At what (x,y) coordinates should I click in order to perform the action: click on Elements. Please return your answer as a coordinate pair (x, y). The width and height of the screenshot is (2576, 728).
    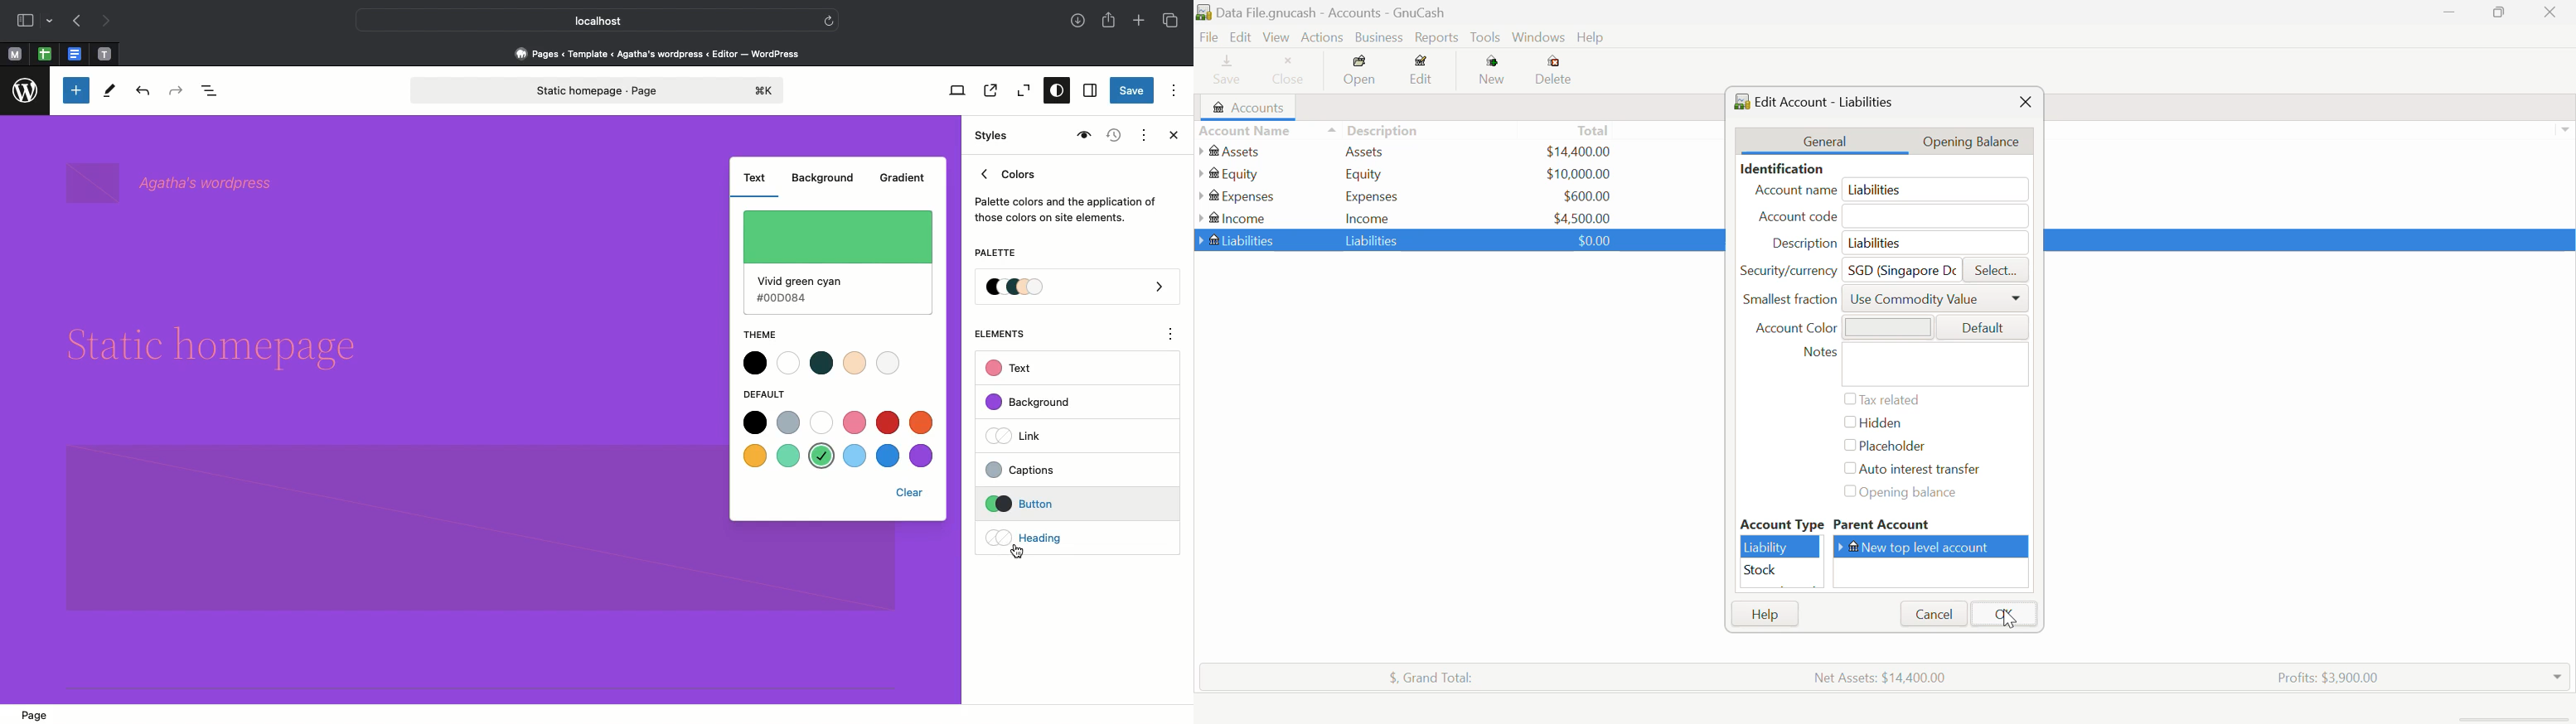
    Looking at the image, I should click on (1009, 334).